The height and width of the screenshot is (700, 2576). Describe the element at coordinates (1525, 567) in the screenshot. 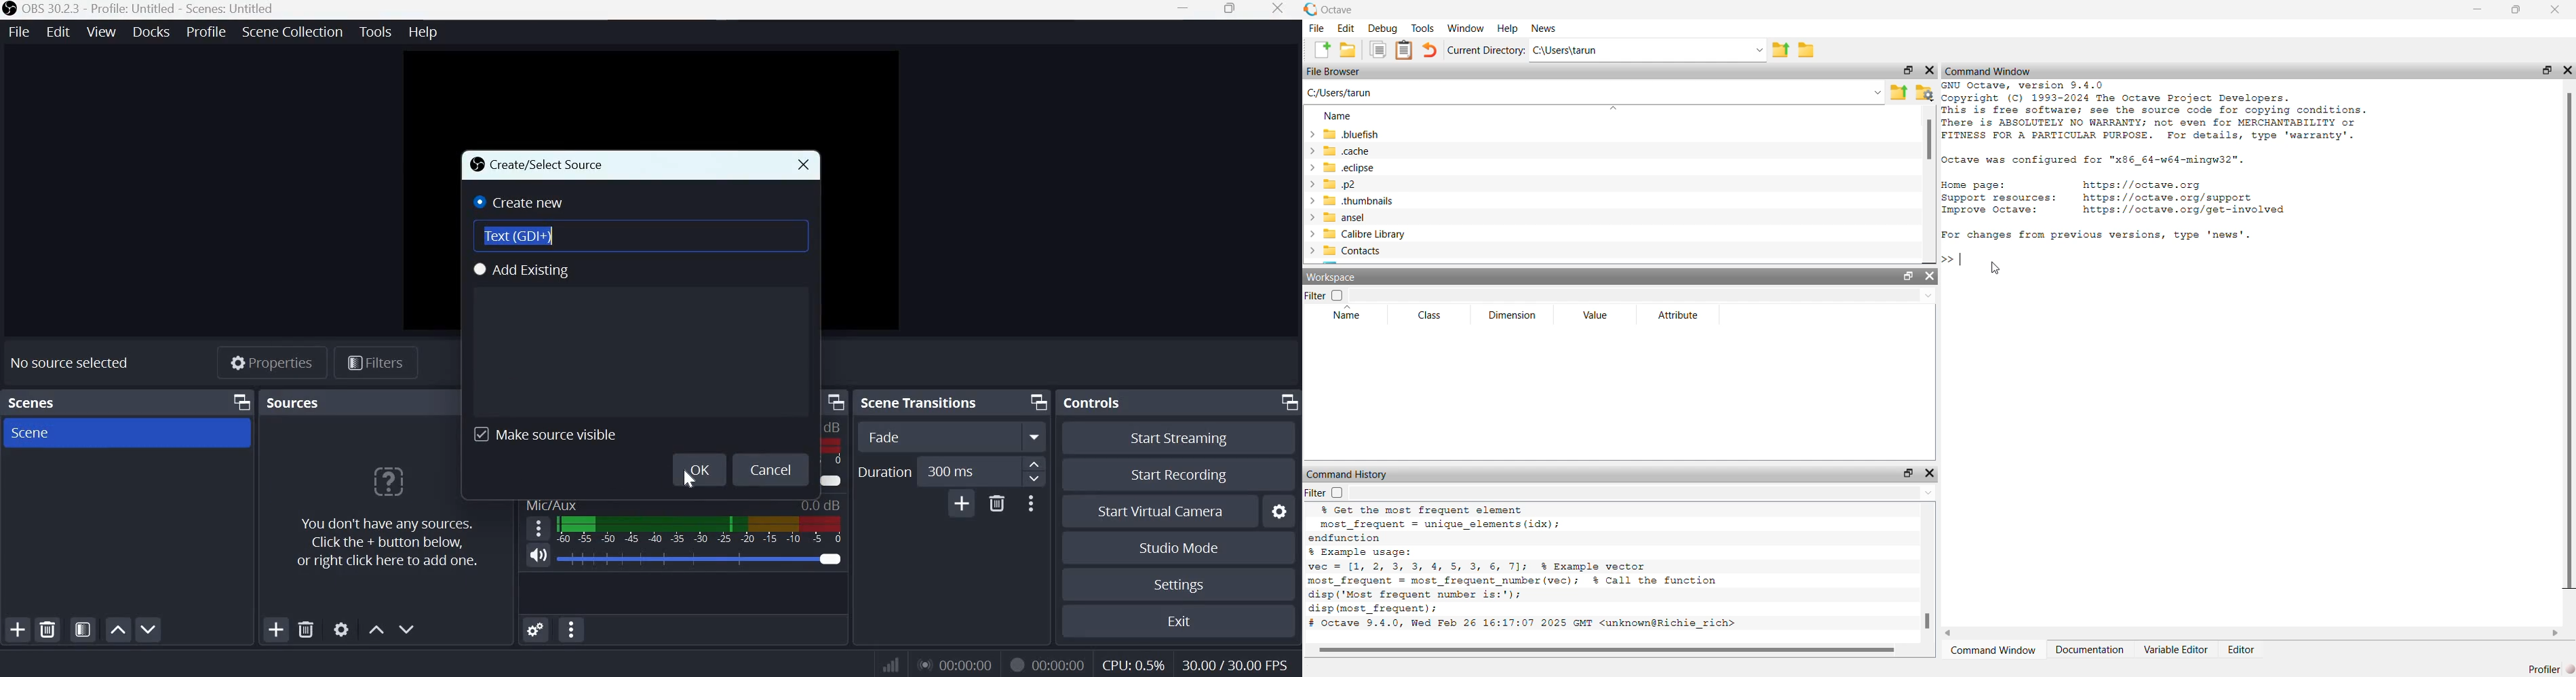

I see `% Get the most frequent element
most_frequent = unique_elements (idx);
endfunction
% Example usage:
vec = [1, 2, 3, 3, 4, 5, 3, 6 7]; % Example vector
most_frequent = most_frequent_number (vec); $ Call the function
disp('Most frequent number is:');
disp (most_frequent) ;
# Octave 9.4.0, Wed Feb 26 16:17:07 2025 GMT <unknown@Richie_rich>` at that location.